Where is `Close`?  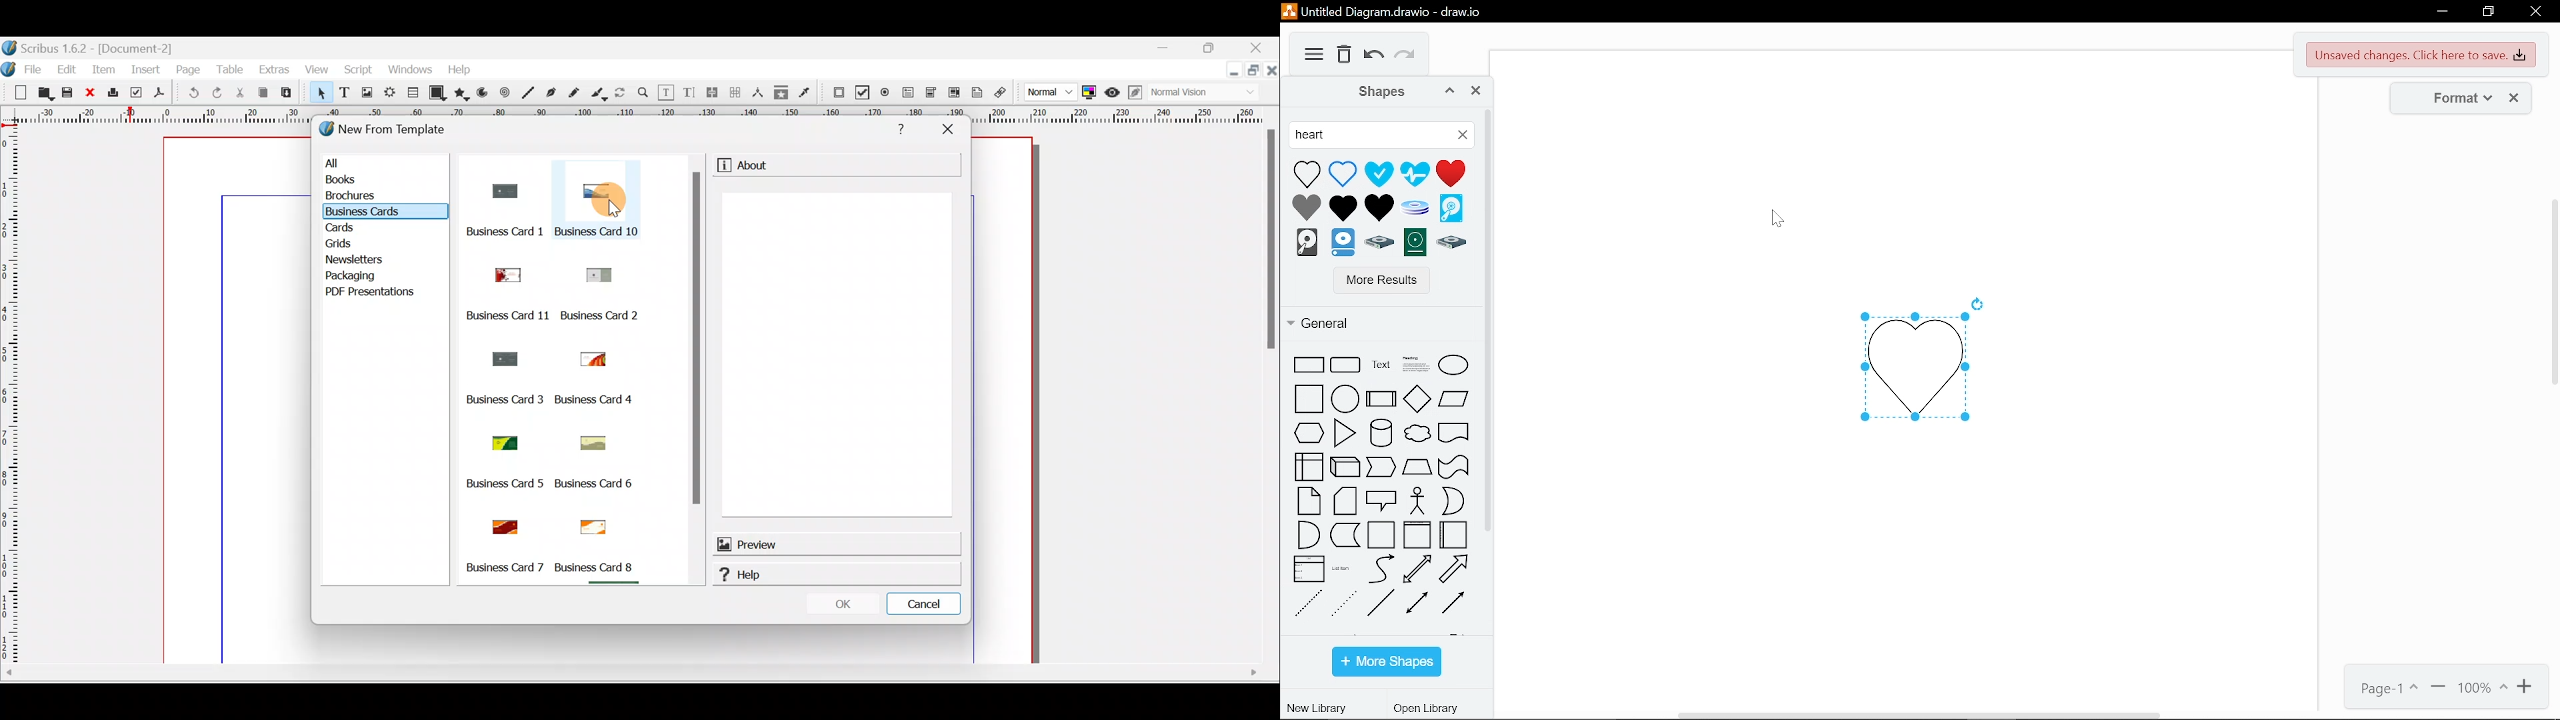 Close is located at coordinates (1263, 46).